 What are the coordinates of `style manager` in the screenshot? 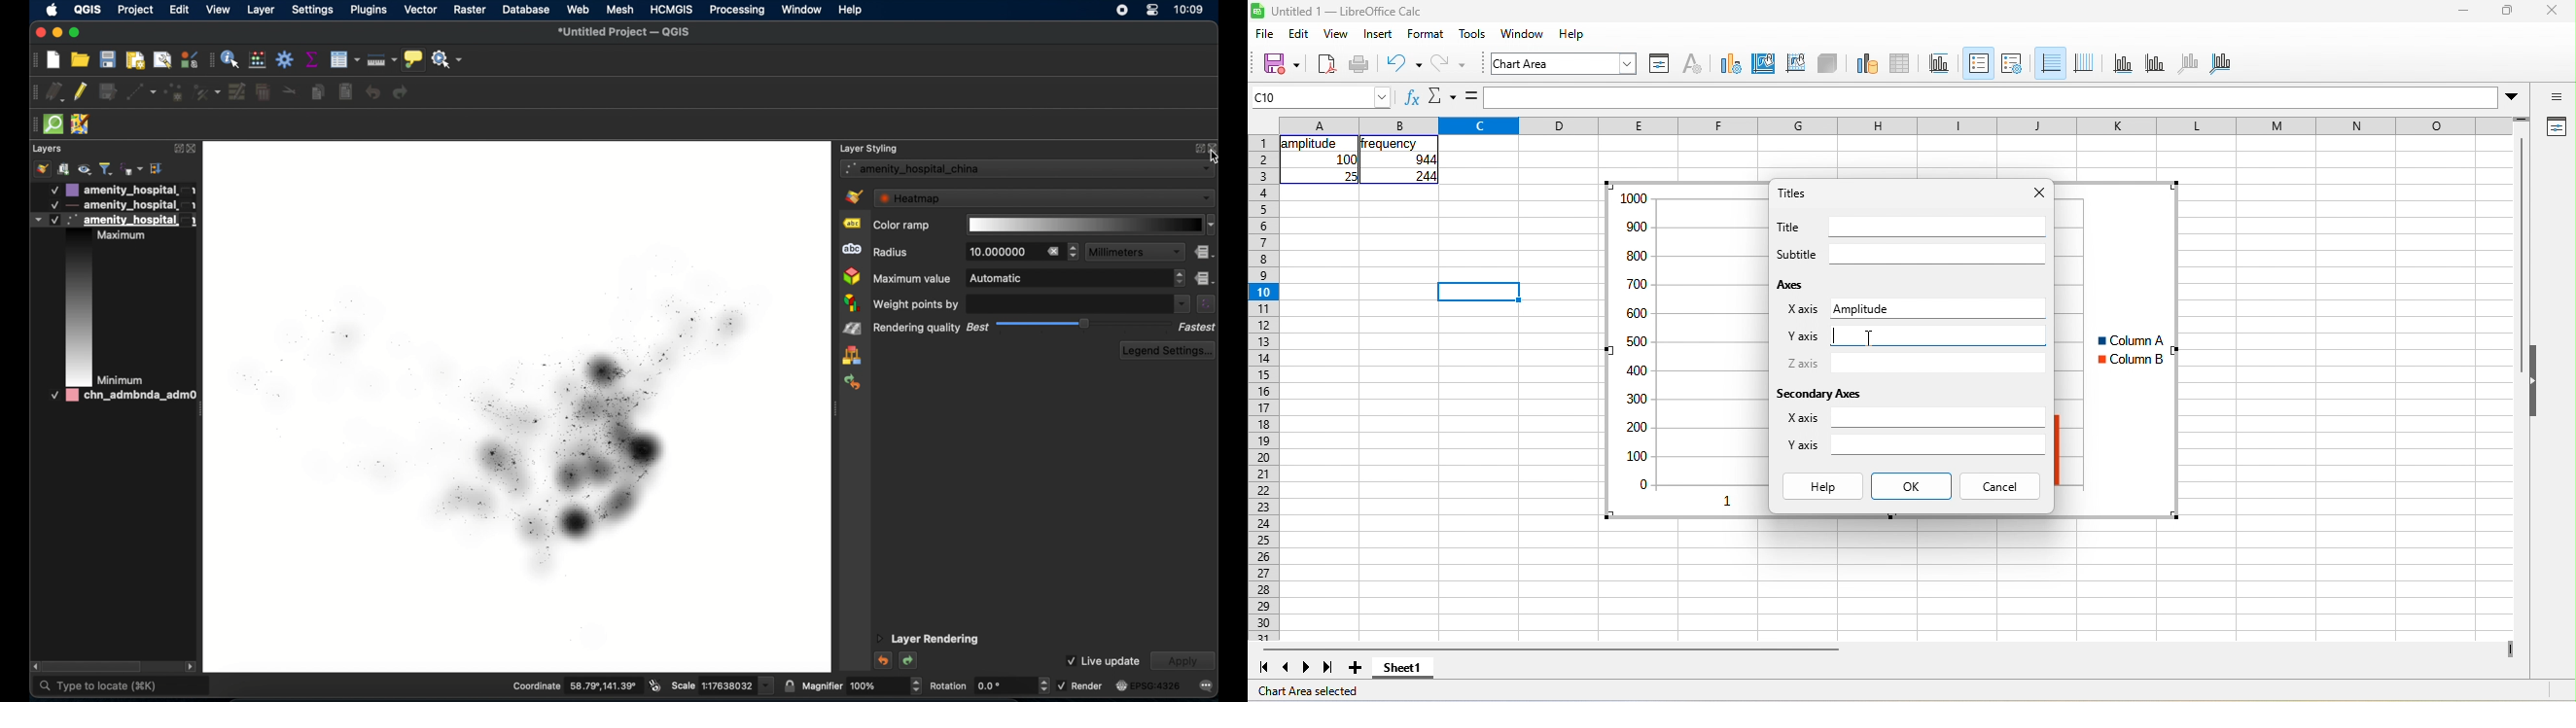 It's located at (190, 59).